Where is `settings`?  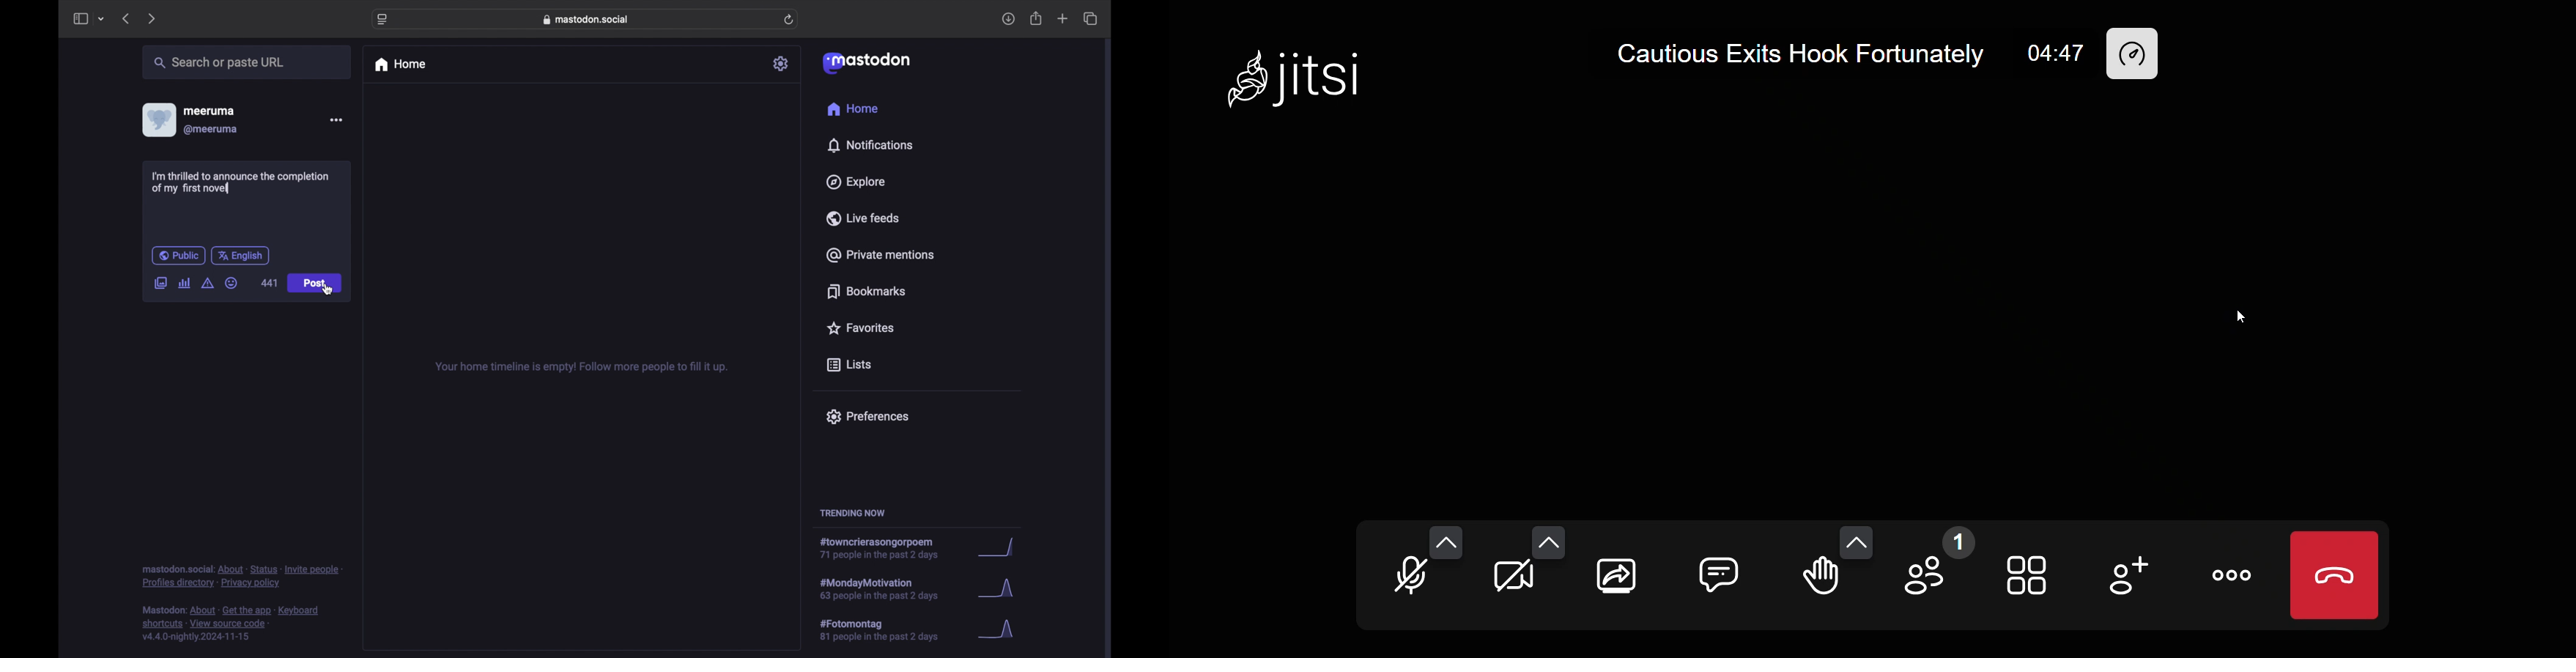 settings is located at coordinates (782, 63).